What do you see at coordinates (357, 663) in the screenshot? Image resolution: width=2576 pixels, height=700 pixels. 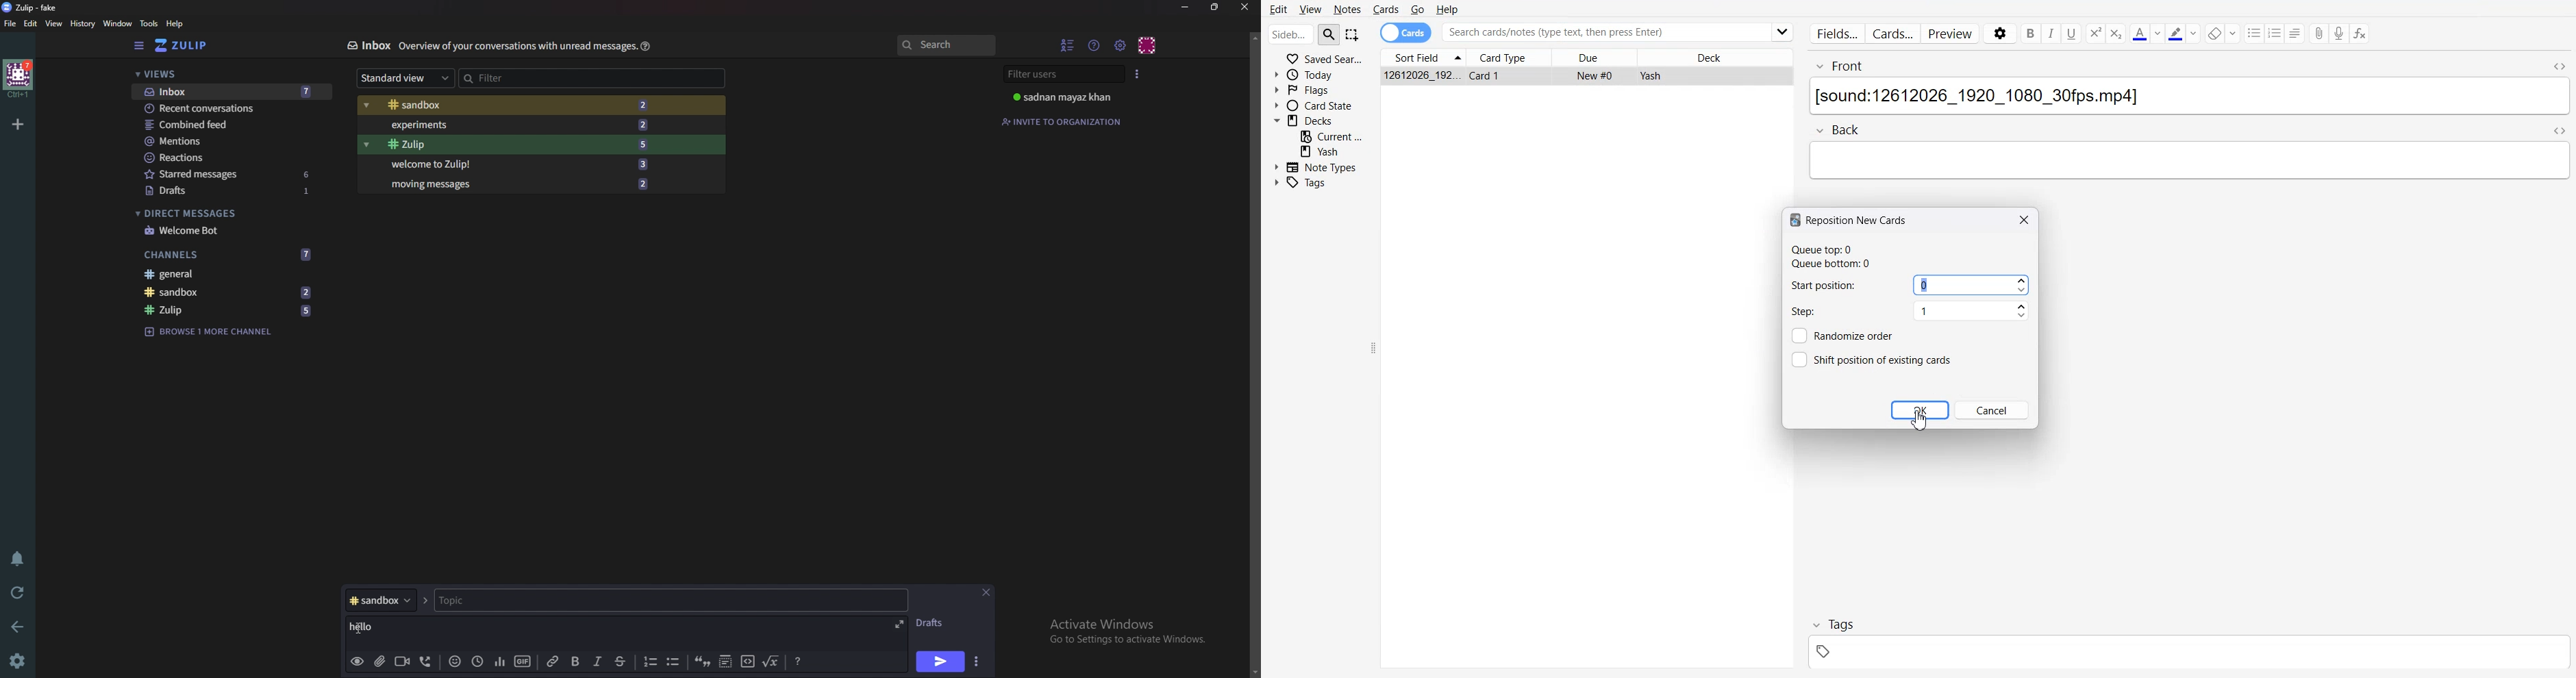 I see `preview` at bounding box center [357, 663].